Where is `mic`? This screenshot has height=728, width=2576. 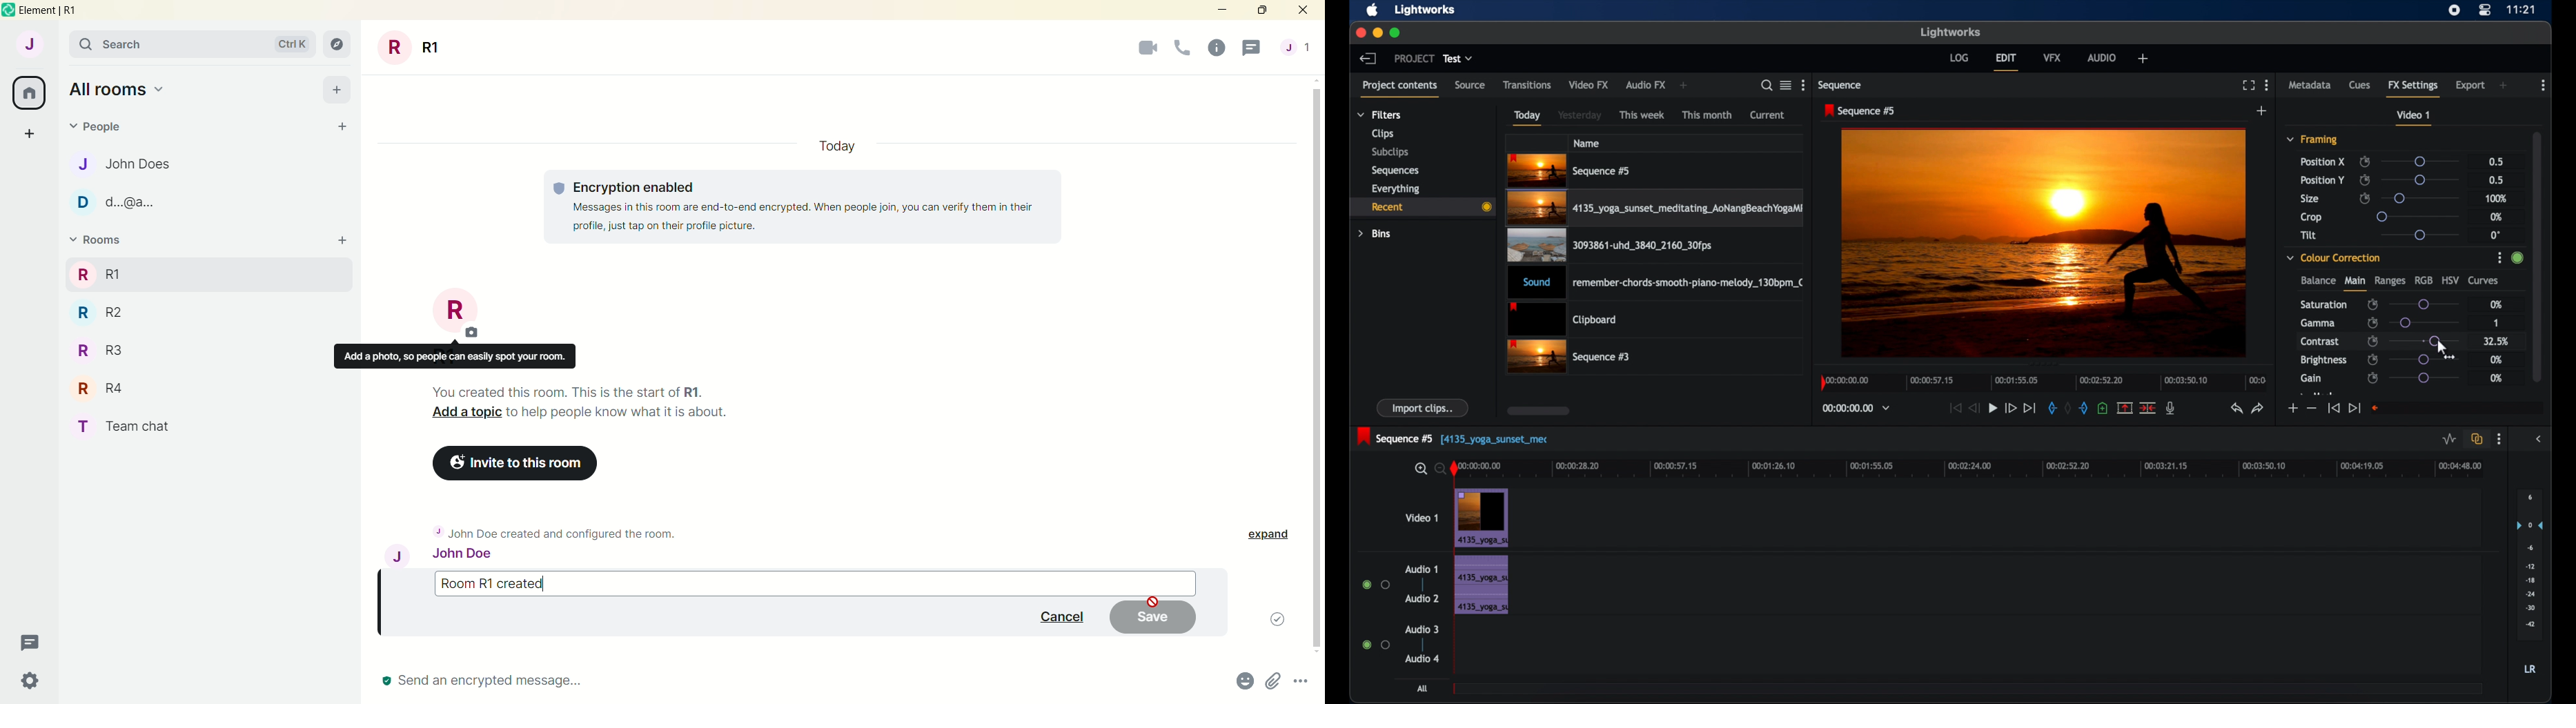 mic is located at coordinates (2171, 407).